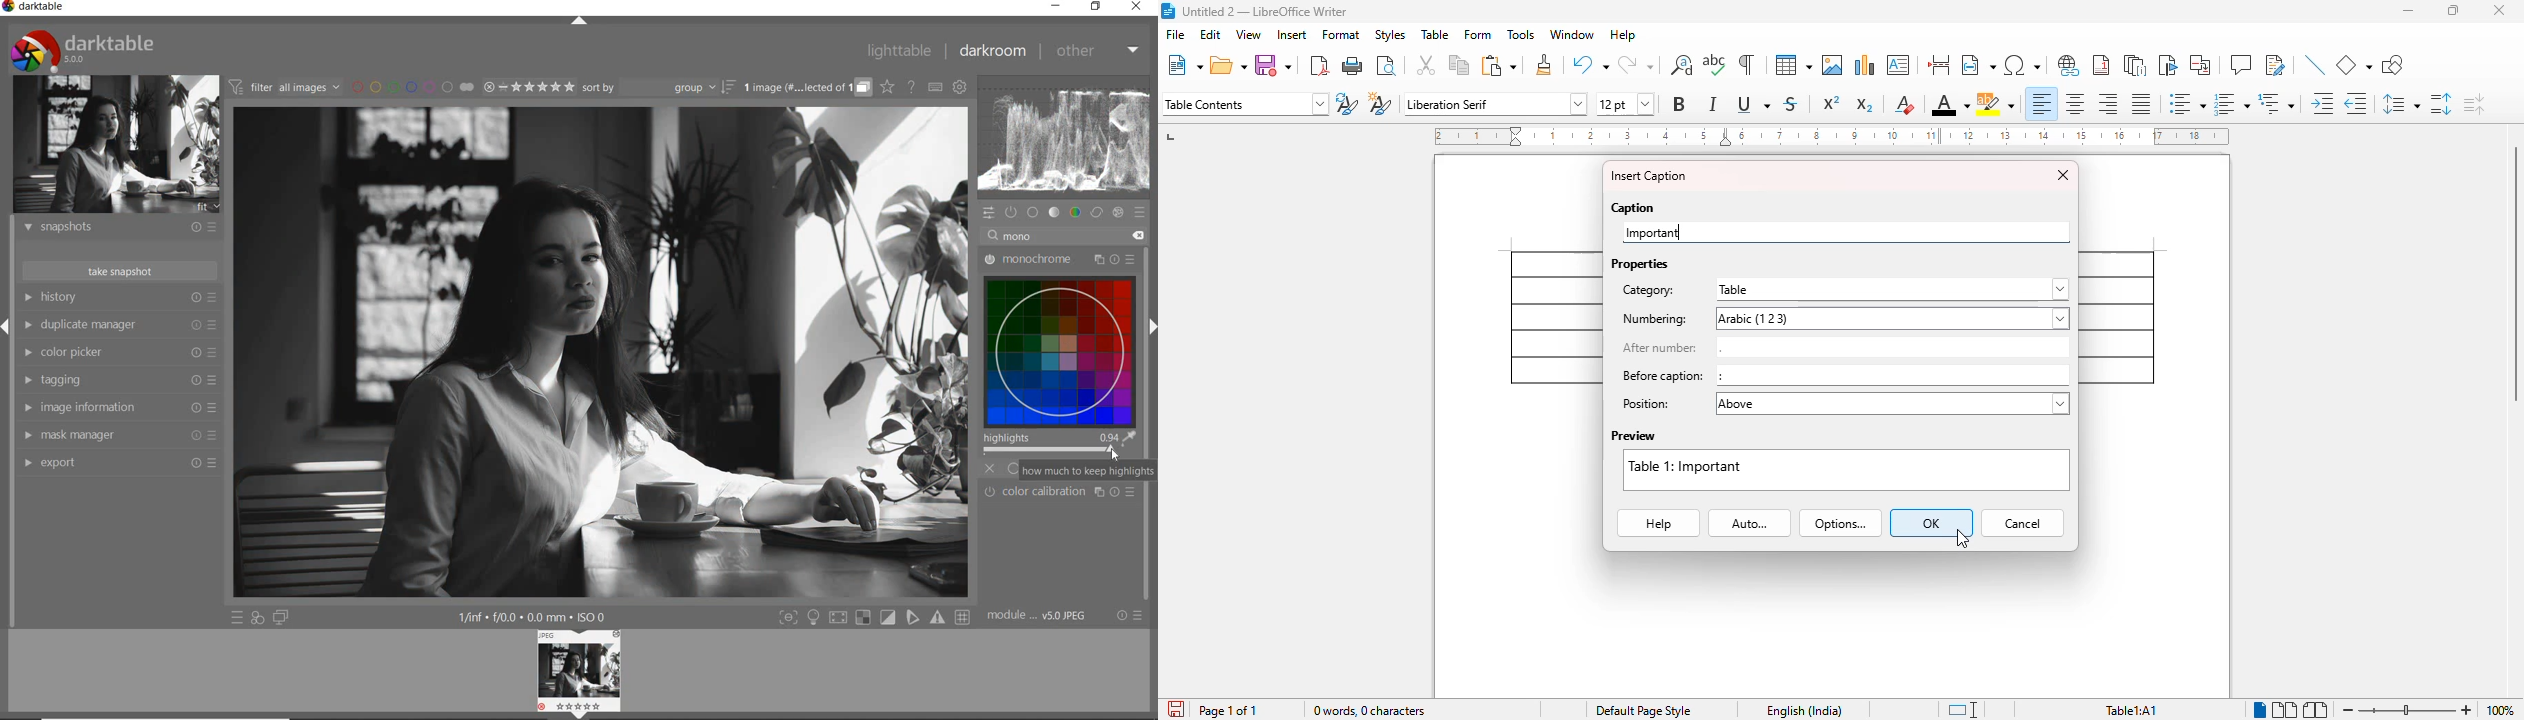 The height and width of the screenshot is (728, 2548). I want to click on title, so click(1265, 12).